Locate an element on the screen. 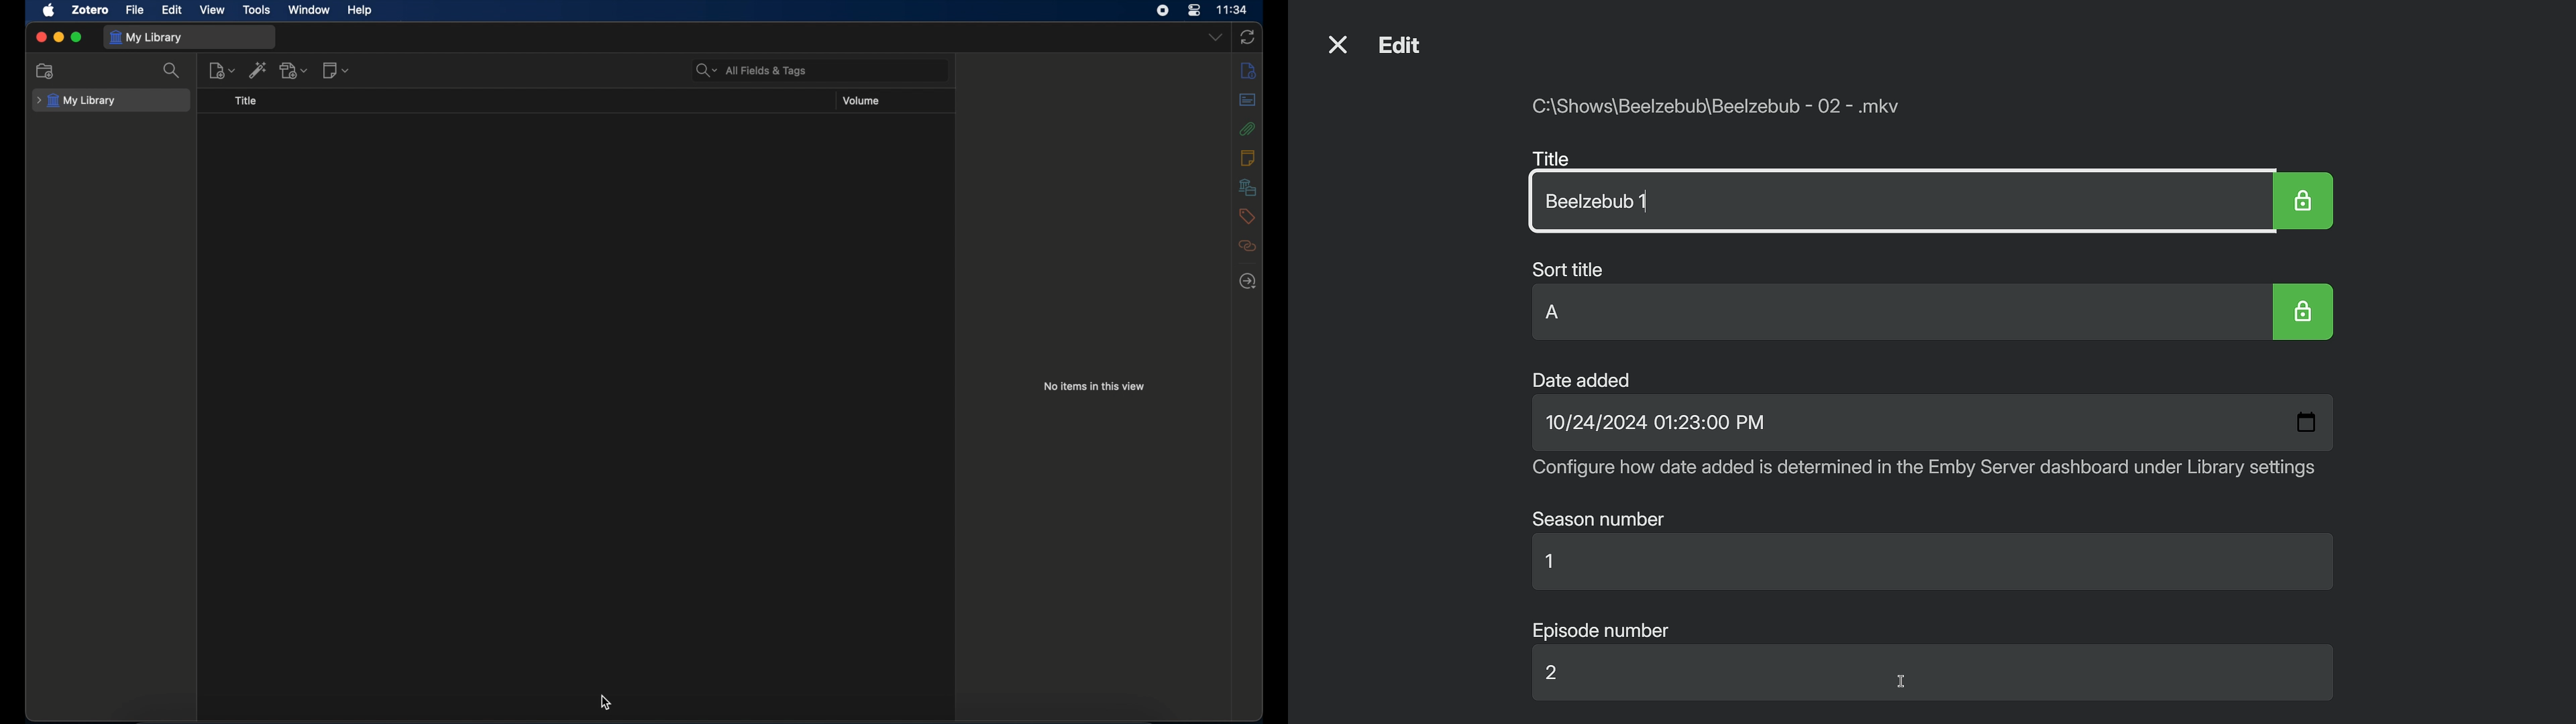  libraries is located at coordinates (1247, 187).